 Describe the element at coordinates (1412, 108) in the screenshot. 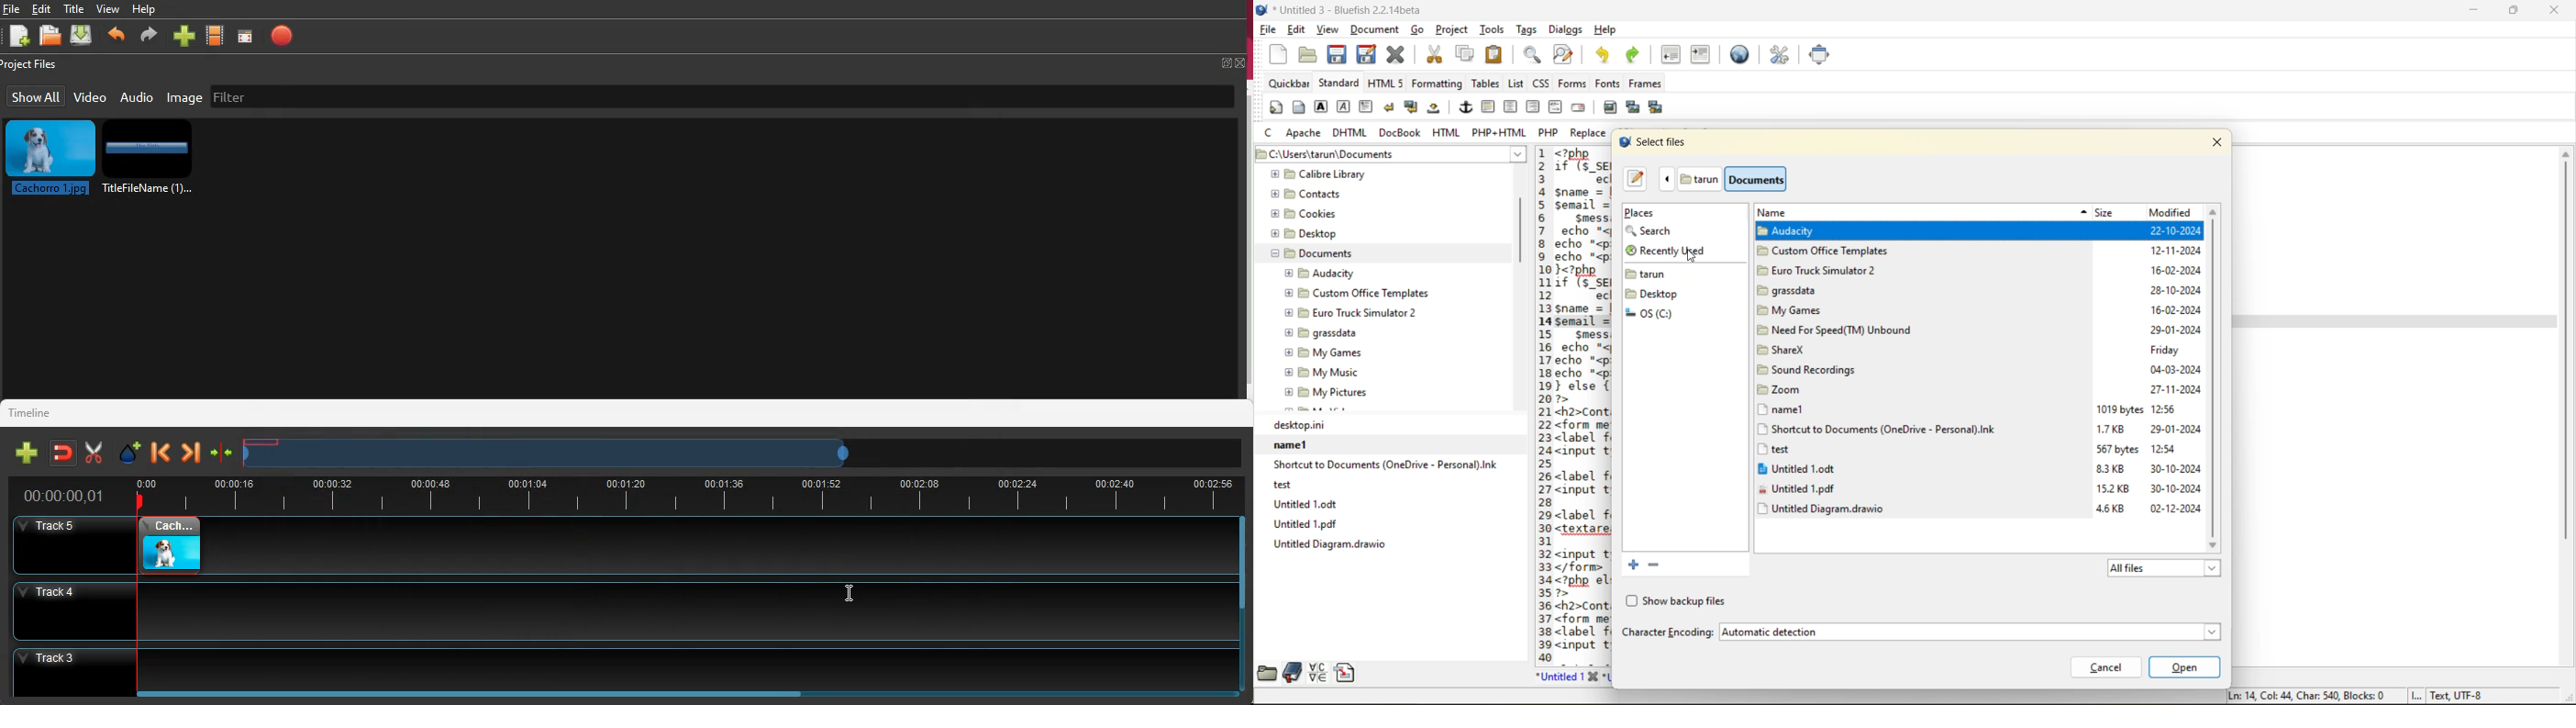

I see `break and clear` at that location.